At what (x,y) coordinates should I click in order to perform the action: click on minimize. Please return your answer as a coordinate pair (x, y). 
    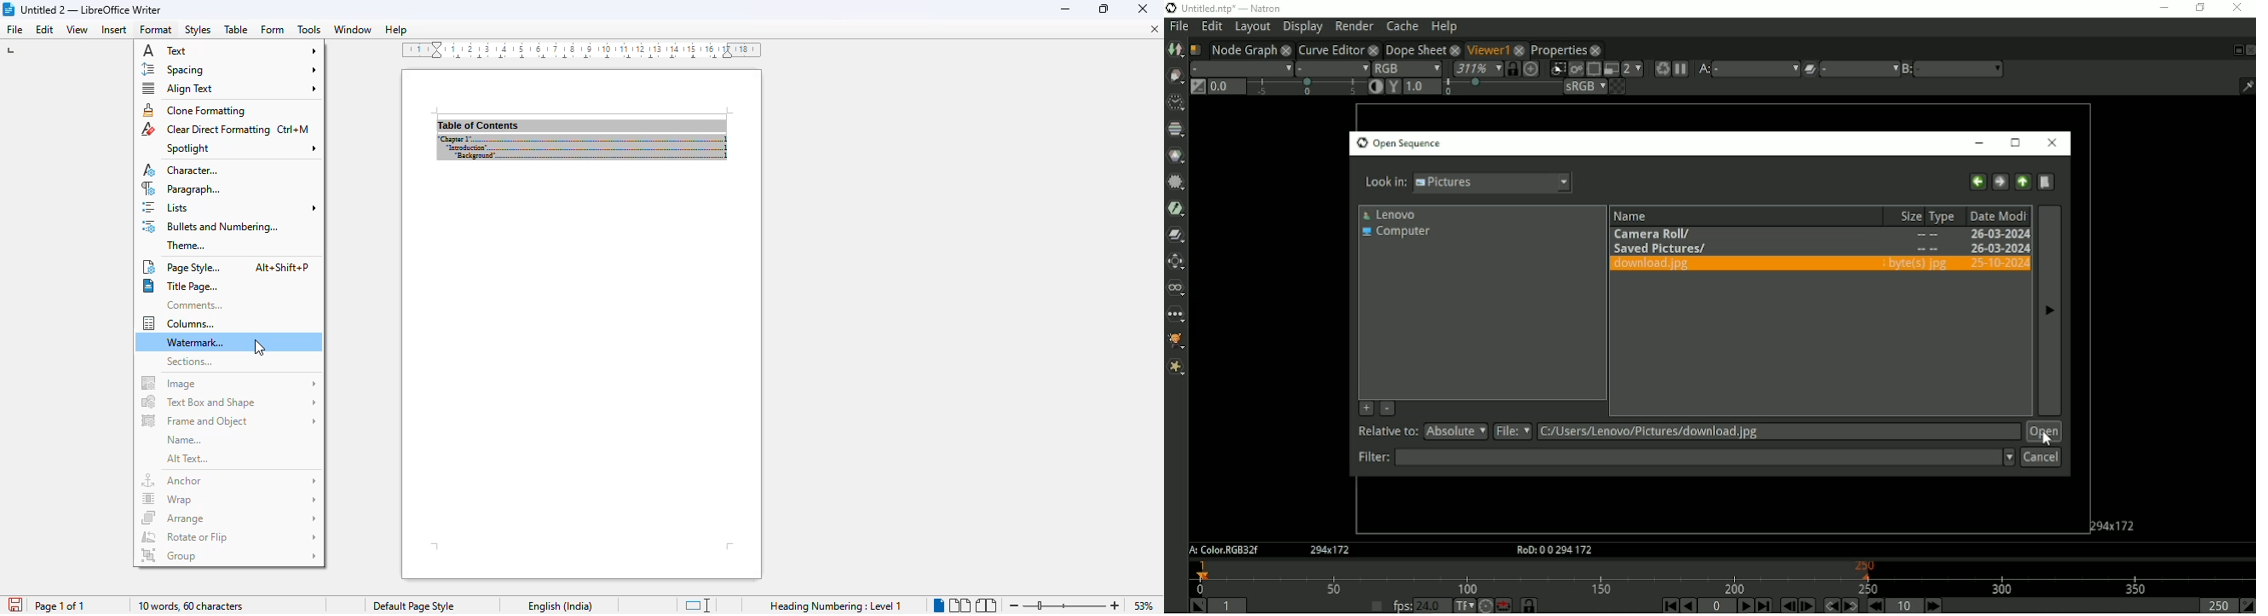
    Looking at the image, I should click on (1067, 9).